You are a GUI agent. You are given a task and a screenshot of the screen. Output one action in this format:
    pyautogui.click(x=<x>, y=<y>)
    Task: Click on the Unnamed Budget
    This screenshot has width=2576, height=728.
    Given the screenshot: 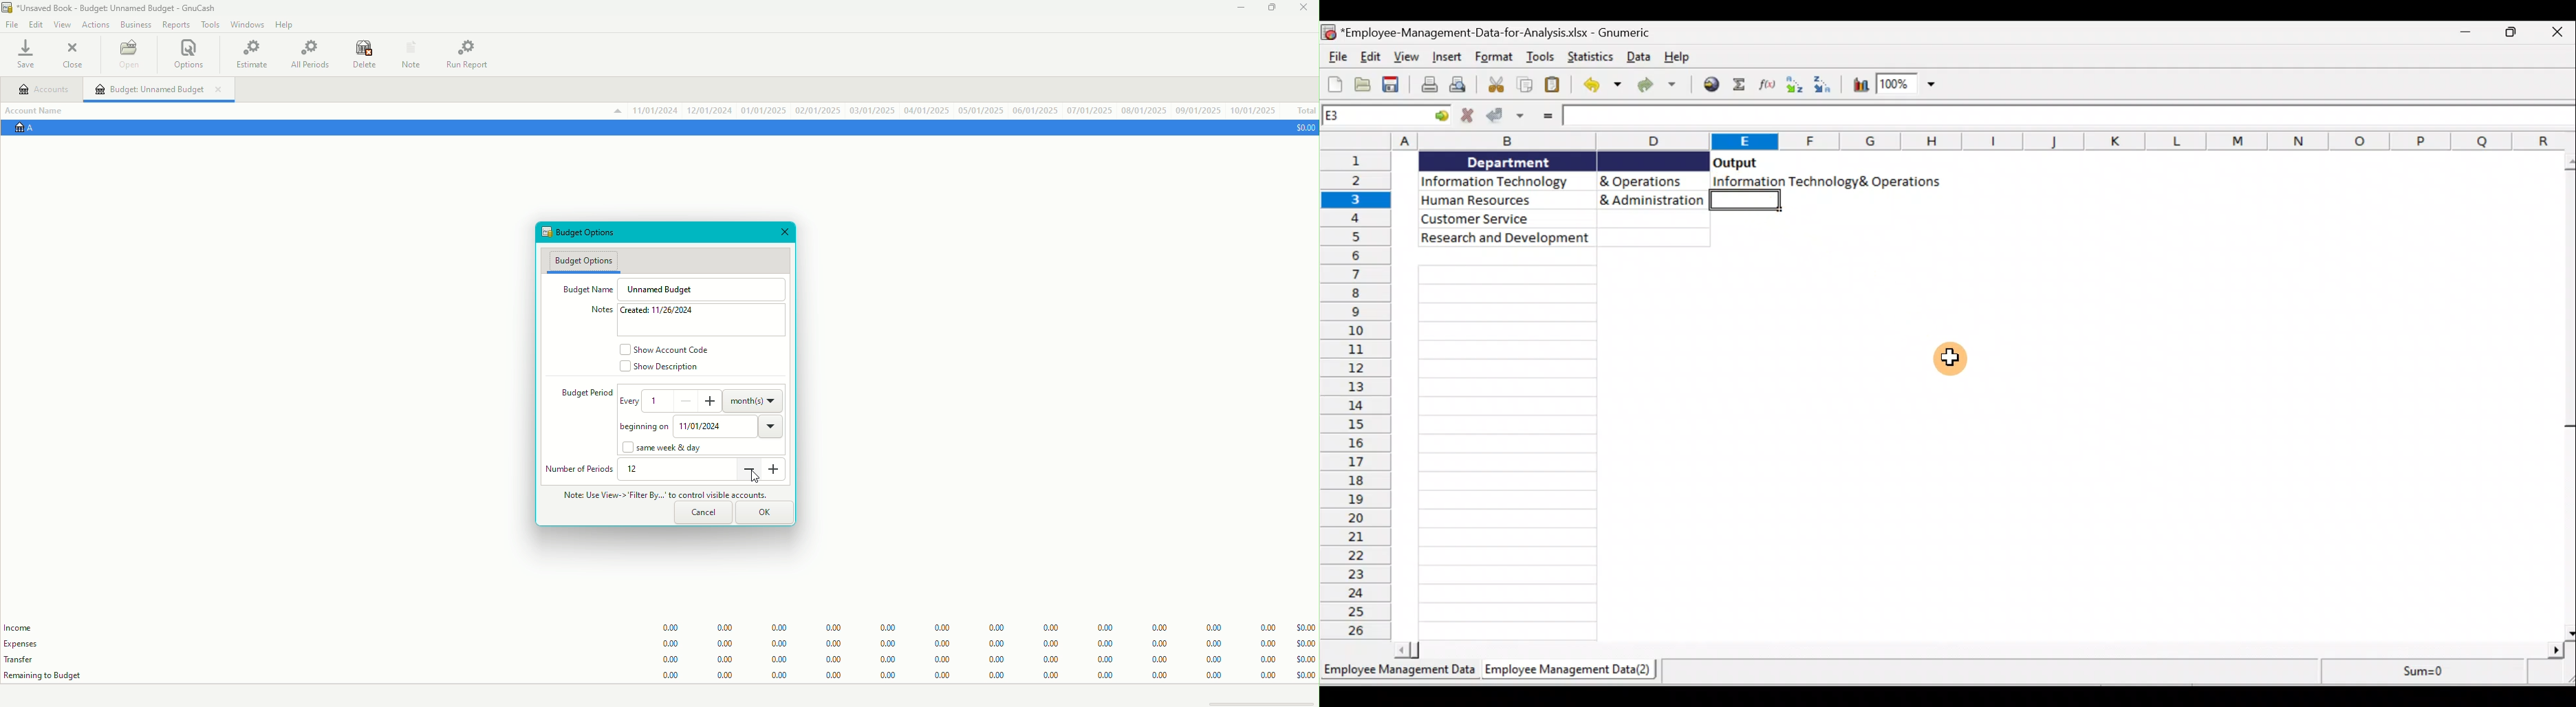 What is the action you would take?
    pyautogui.click(x=160, y=89)
    